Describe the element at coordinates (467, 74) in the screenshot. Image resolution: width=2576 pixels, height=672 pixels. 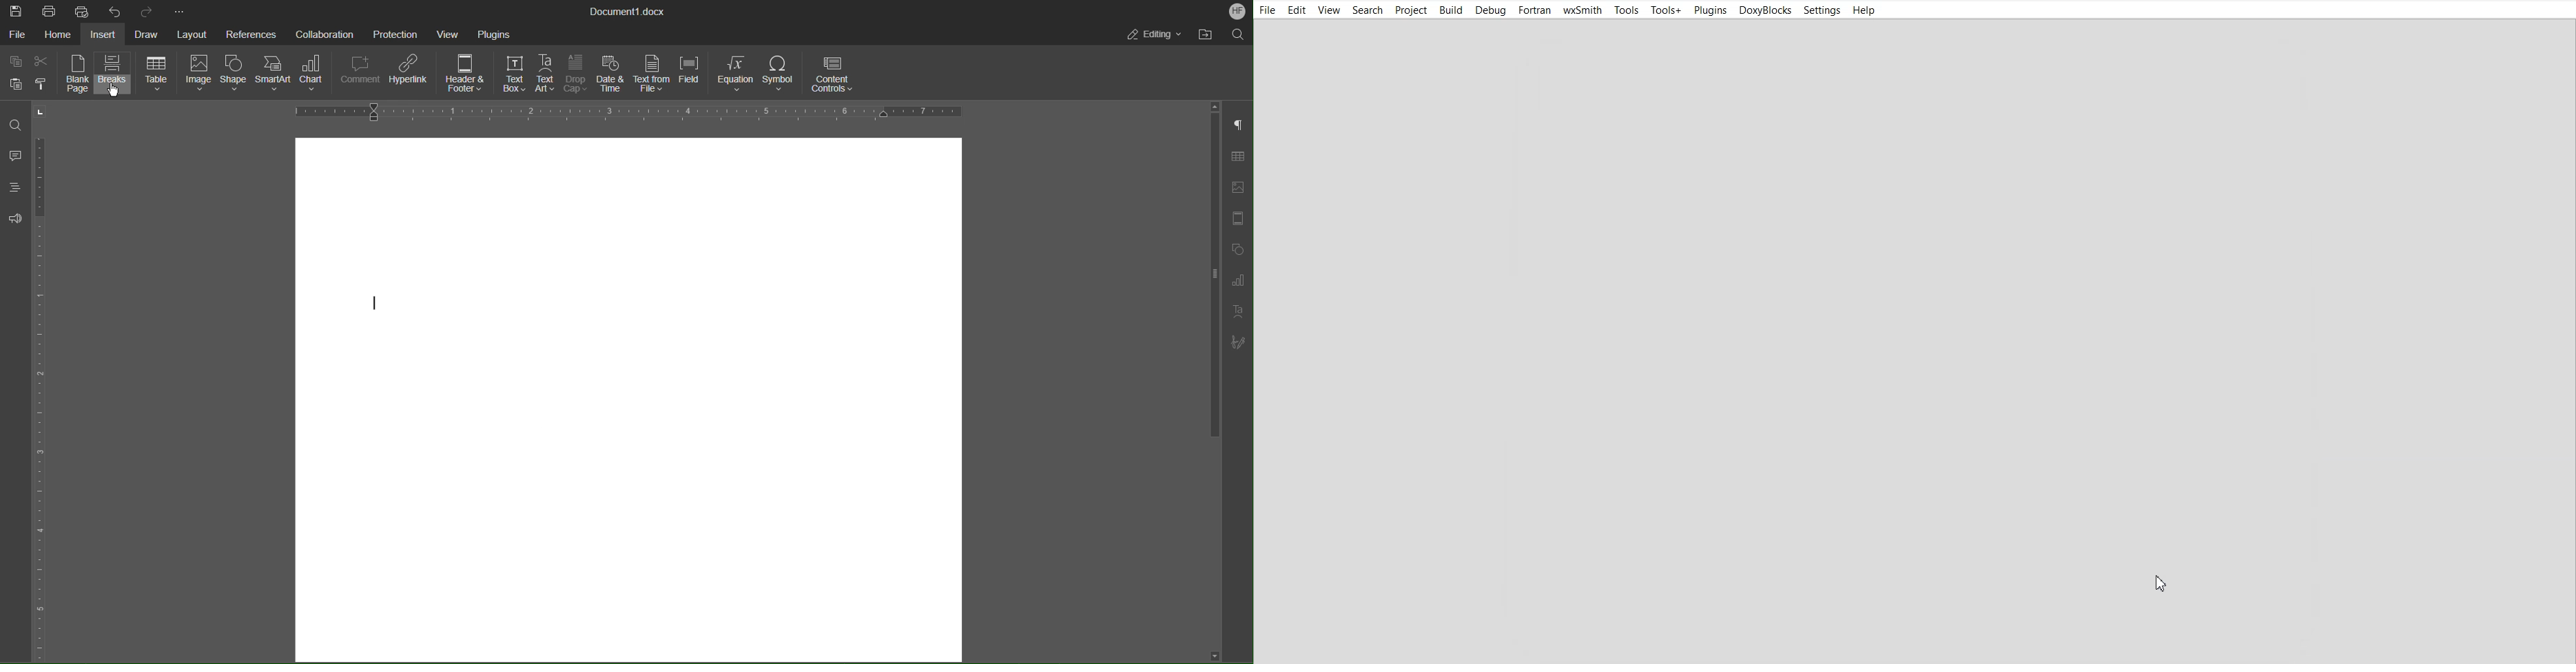
I see `Header and Footer` at that location.